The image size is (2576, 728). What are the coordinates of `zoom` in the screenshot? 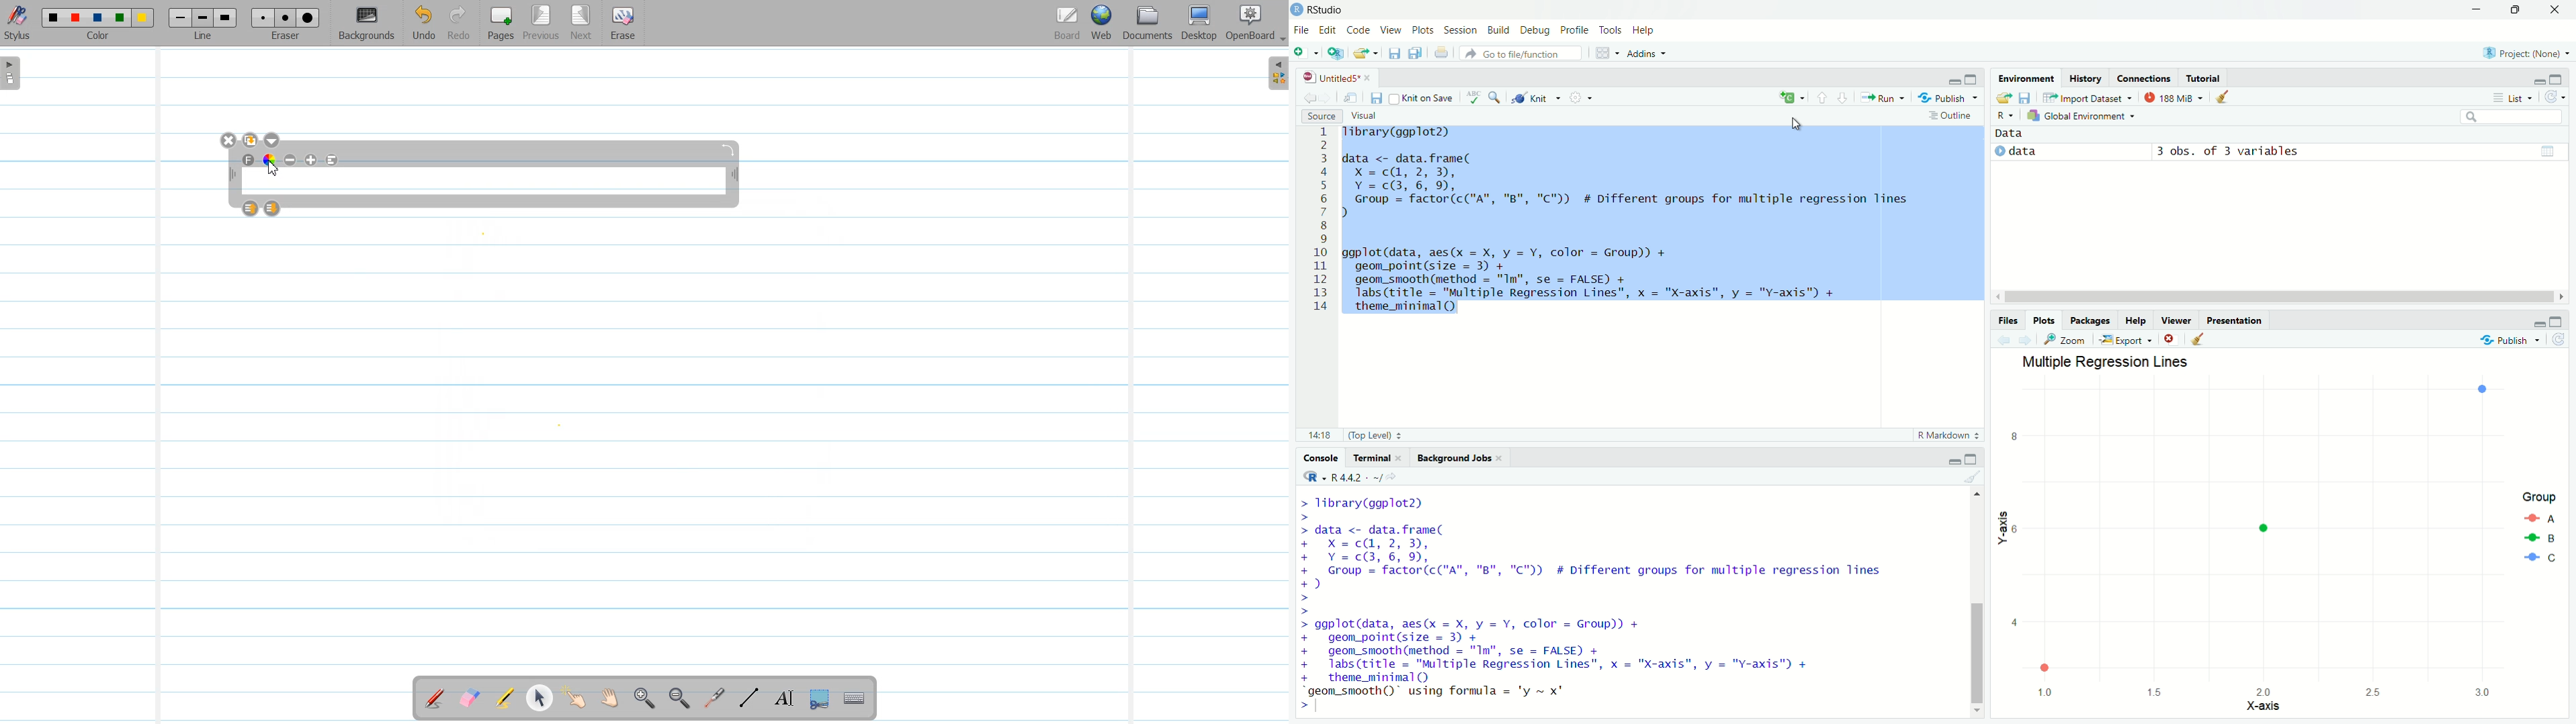 It's located at (1494, 97).